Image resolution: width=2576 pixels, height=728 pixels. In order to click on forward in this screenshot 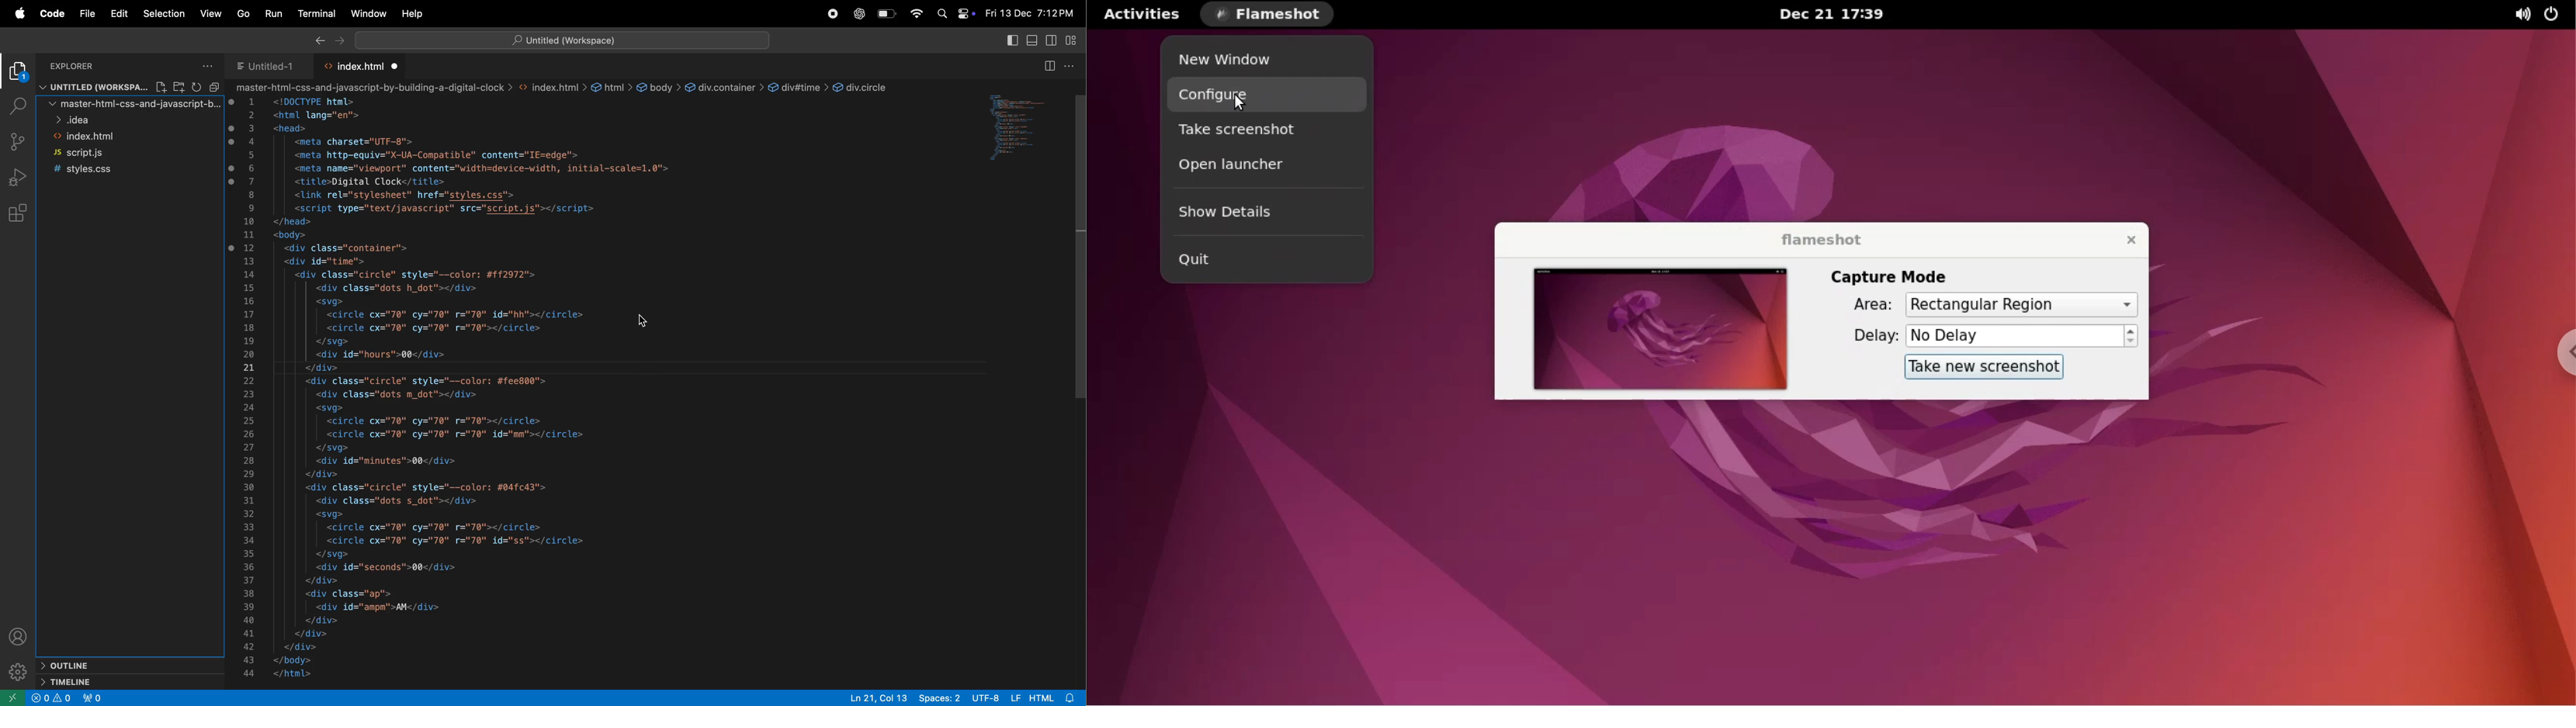, I will do `click(340, 41)`.